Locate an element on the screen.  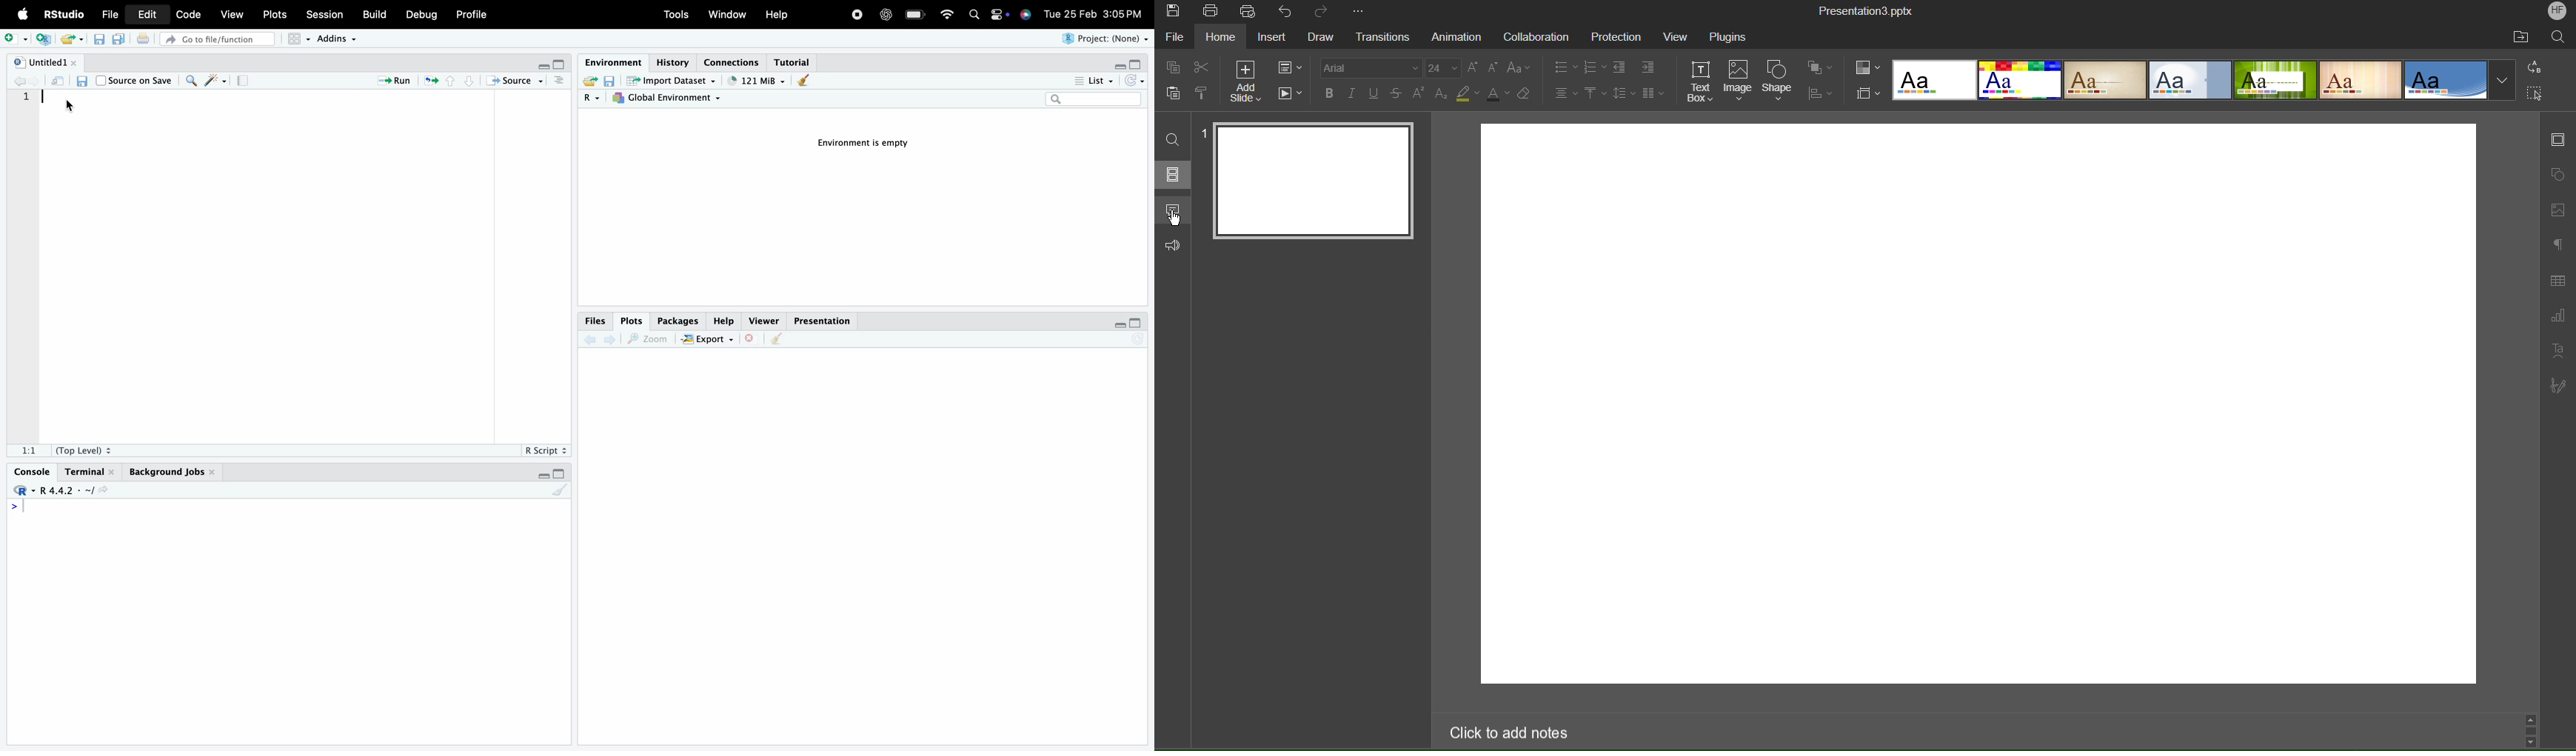
Underline is located at coordinates (1374, 93).